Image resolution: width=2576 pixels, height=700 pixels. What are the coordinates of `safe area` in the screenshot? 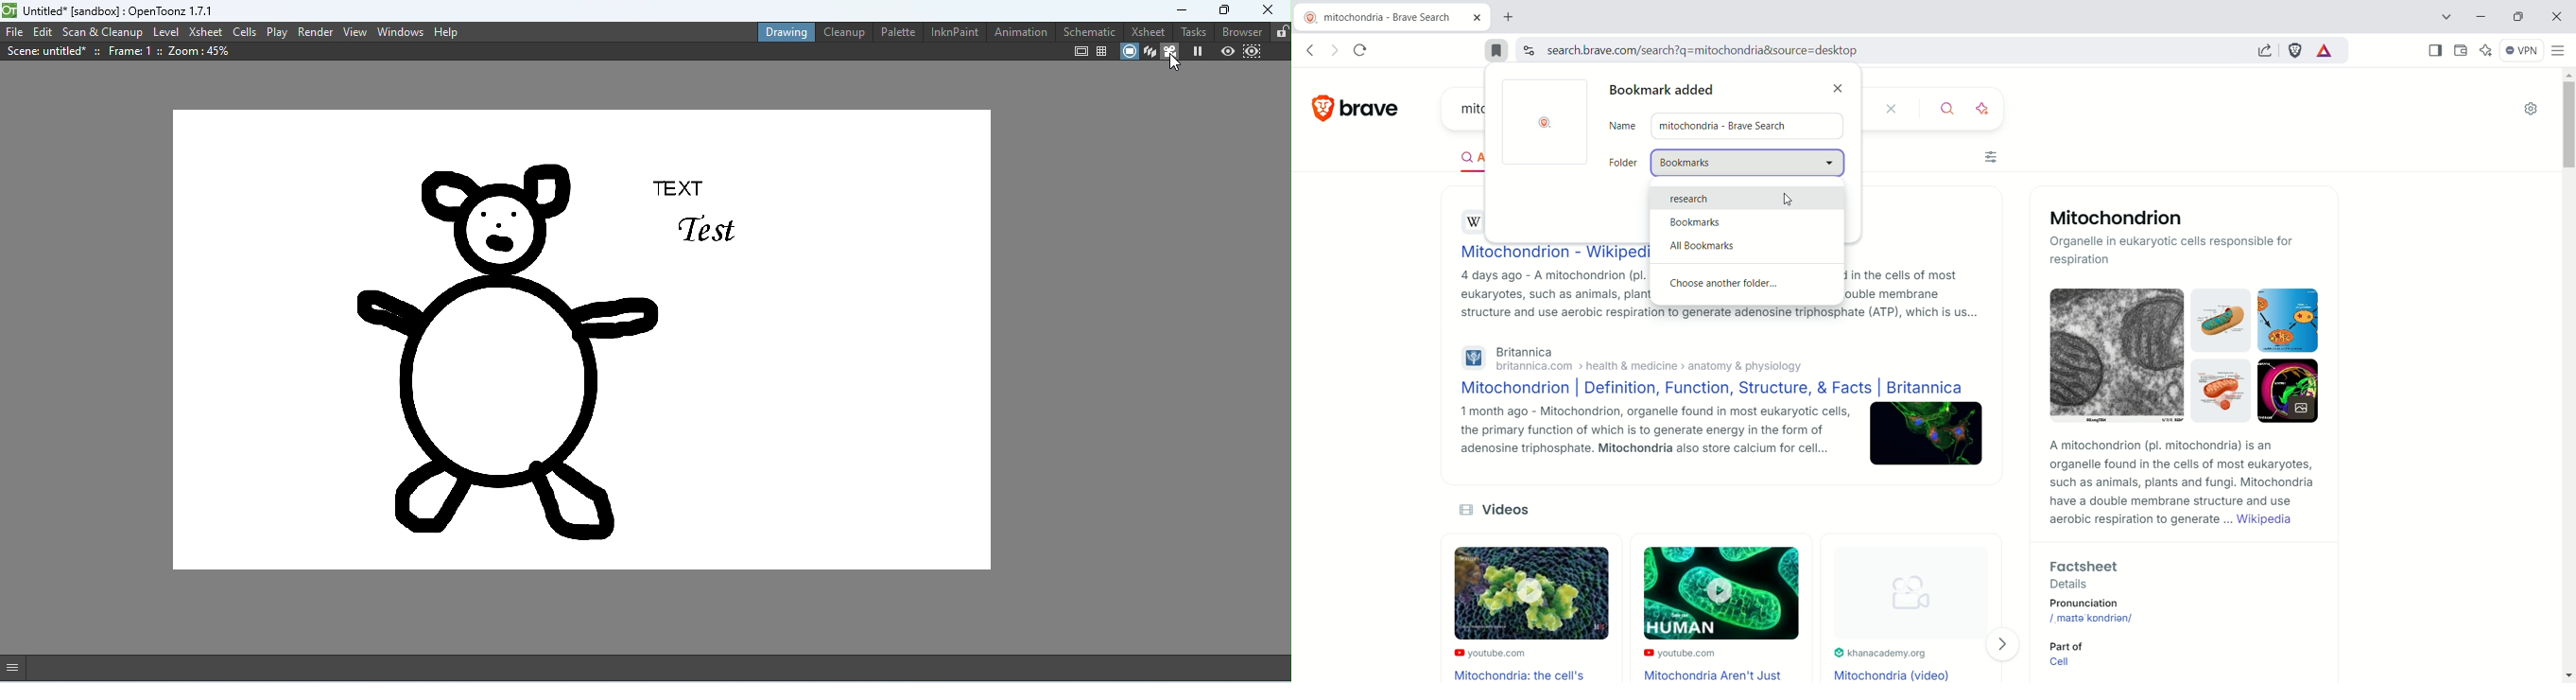 It's located at (1080, 52).